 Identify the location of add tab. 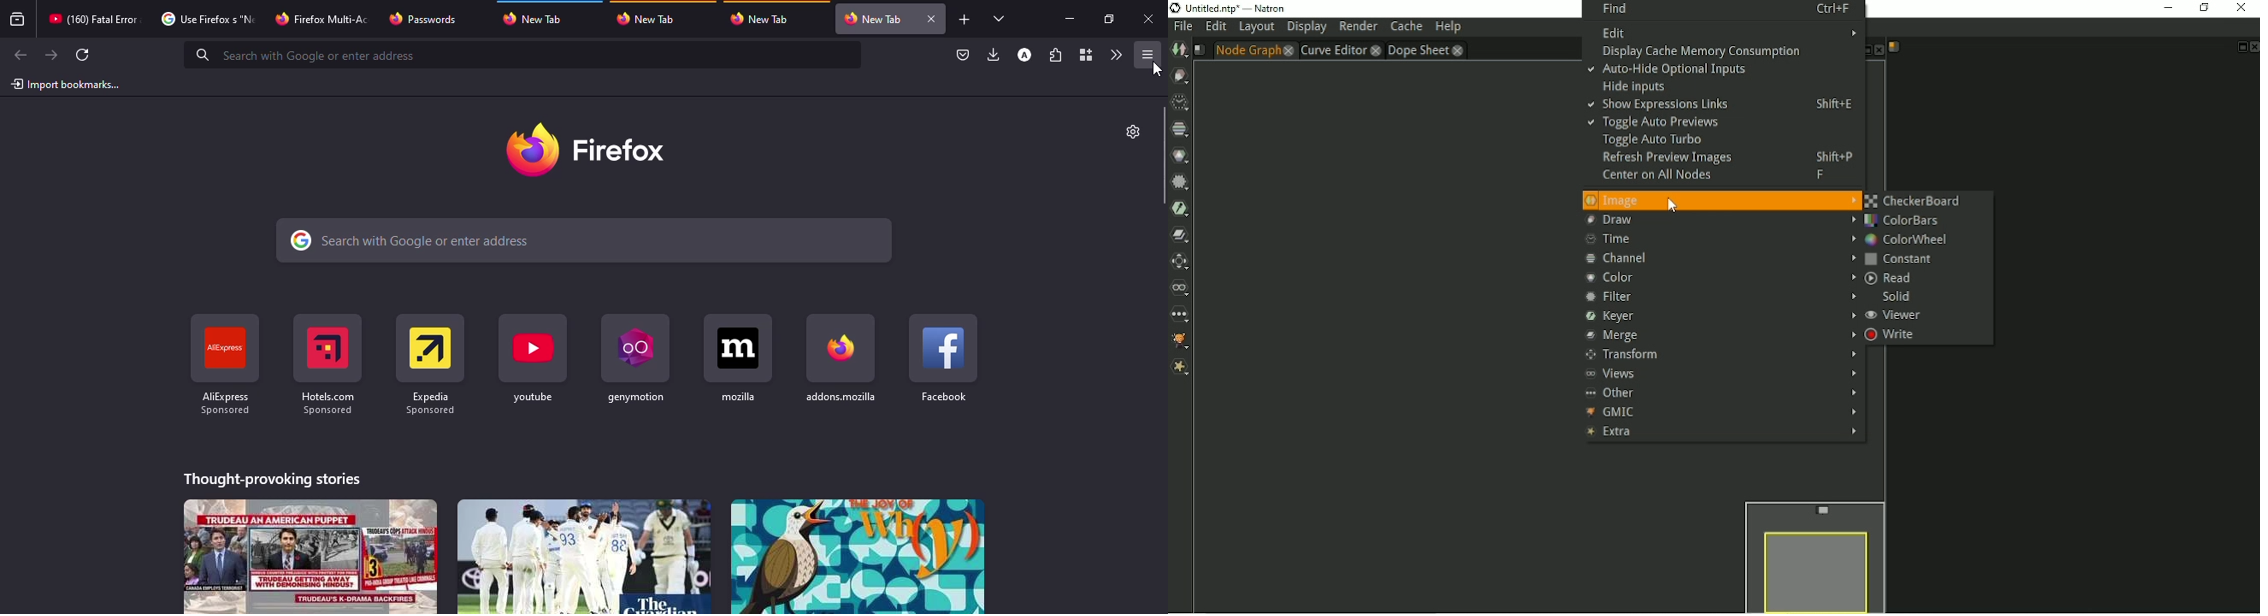
(965, 20).